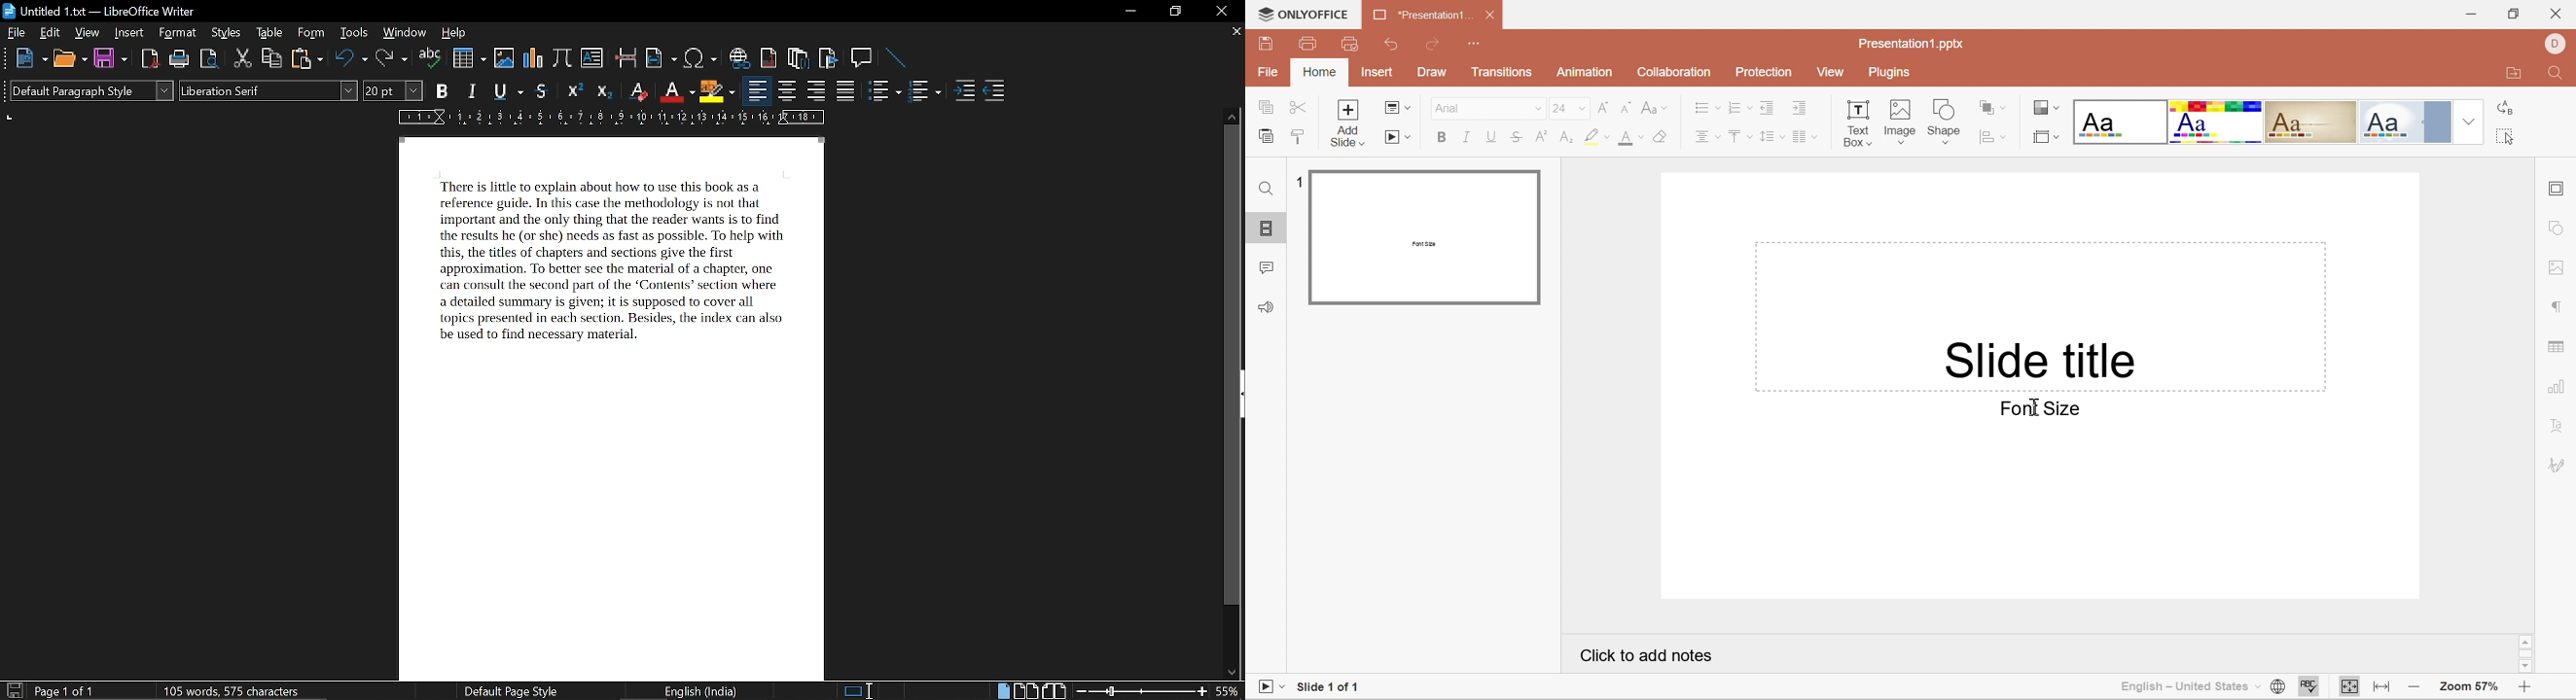 The image size is (2576, 700). Describe the element at coordinates (704, 691) in the screenshot. I see `language style` at that location.